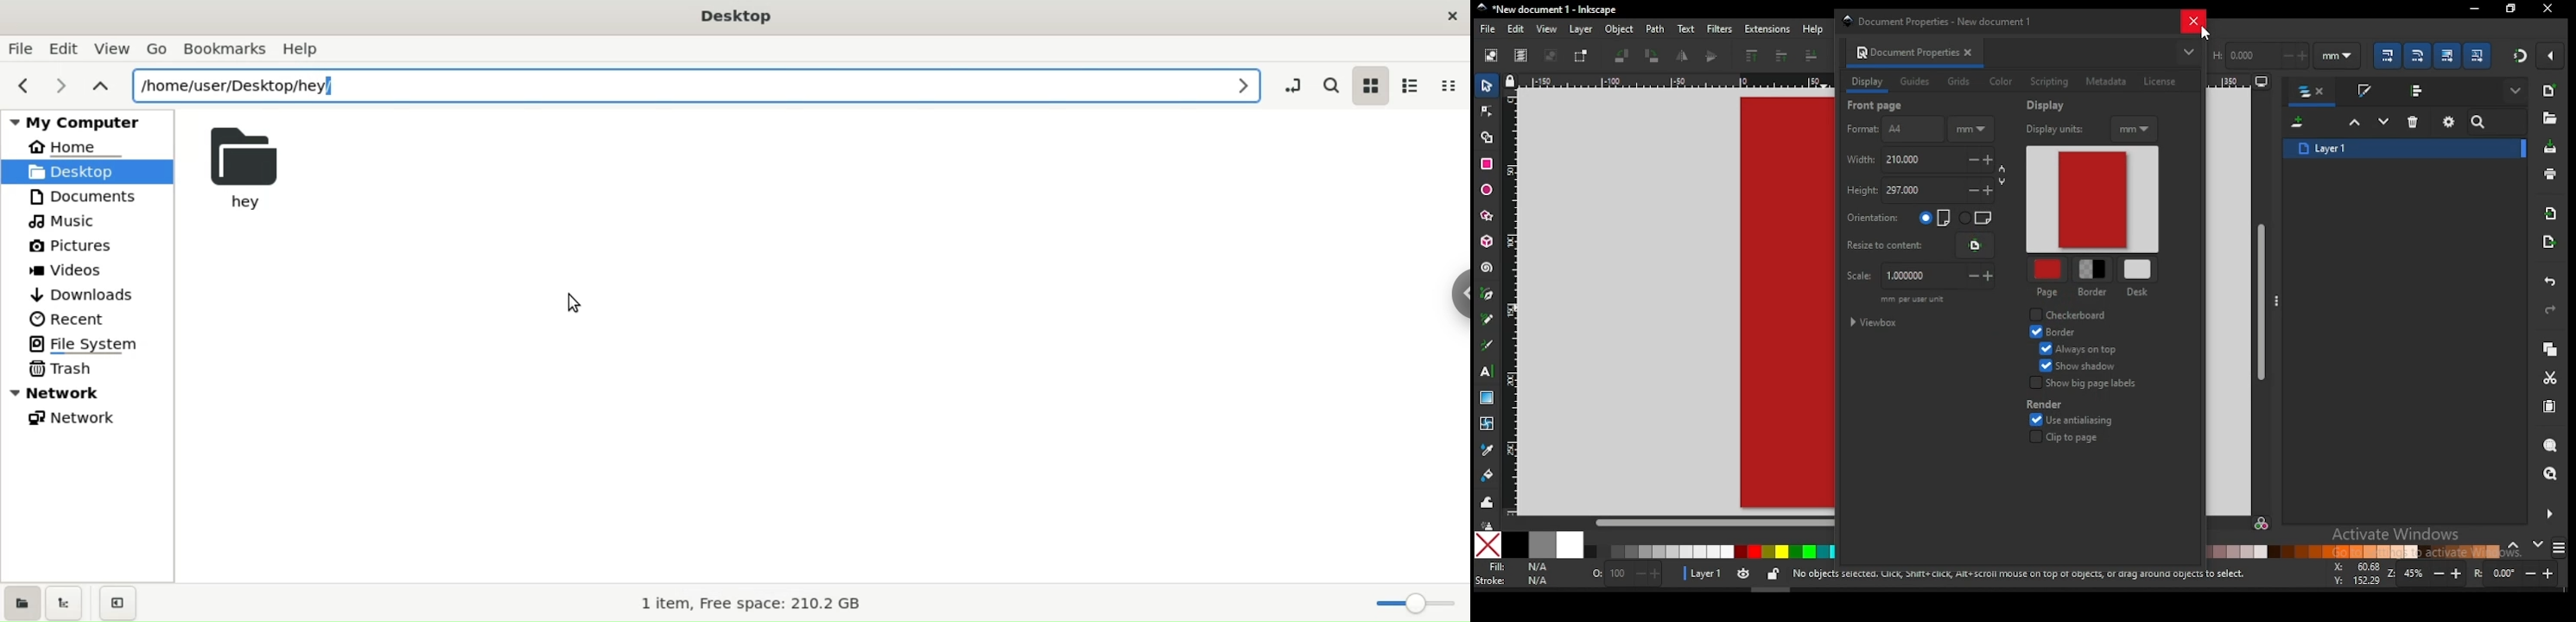 The width and height of the screenshot is (2576, 644). Describe the element at coordinates (2538, 544) in the screenshot. I see `next` at that location.